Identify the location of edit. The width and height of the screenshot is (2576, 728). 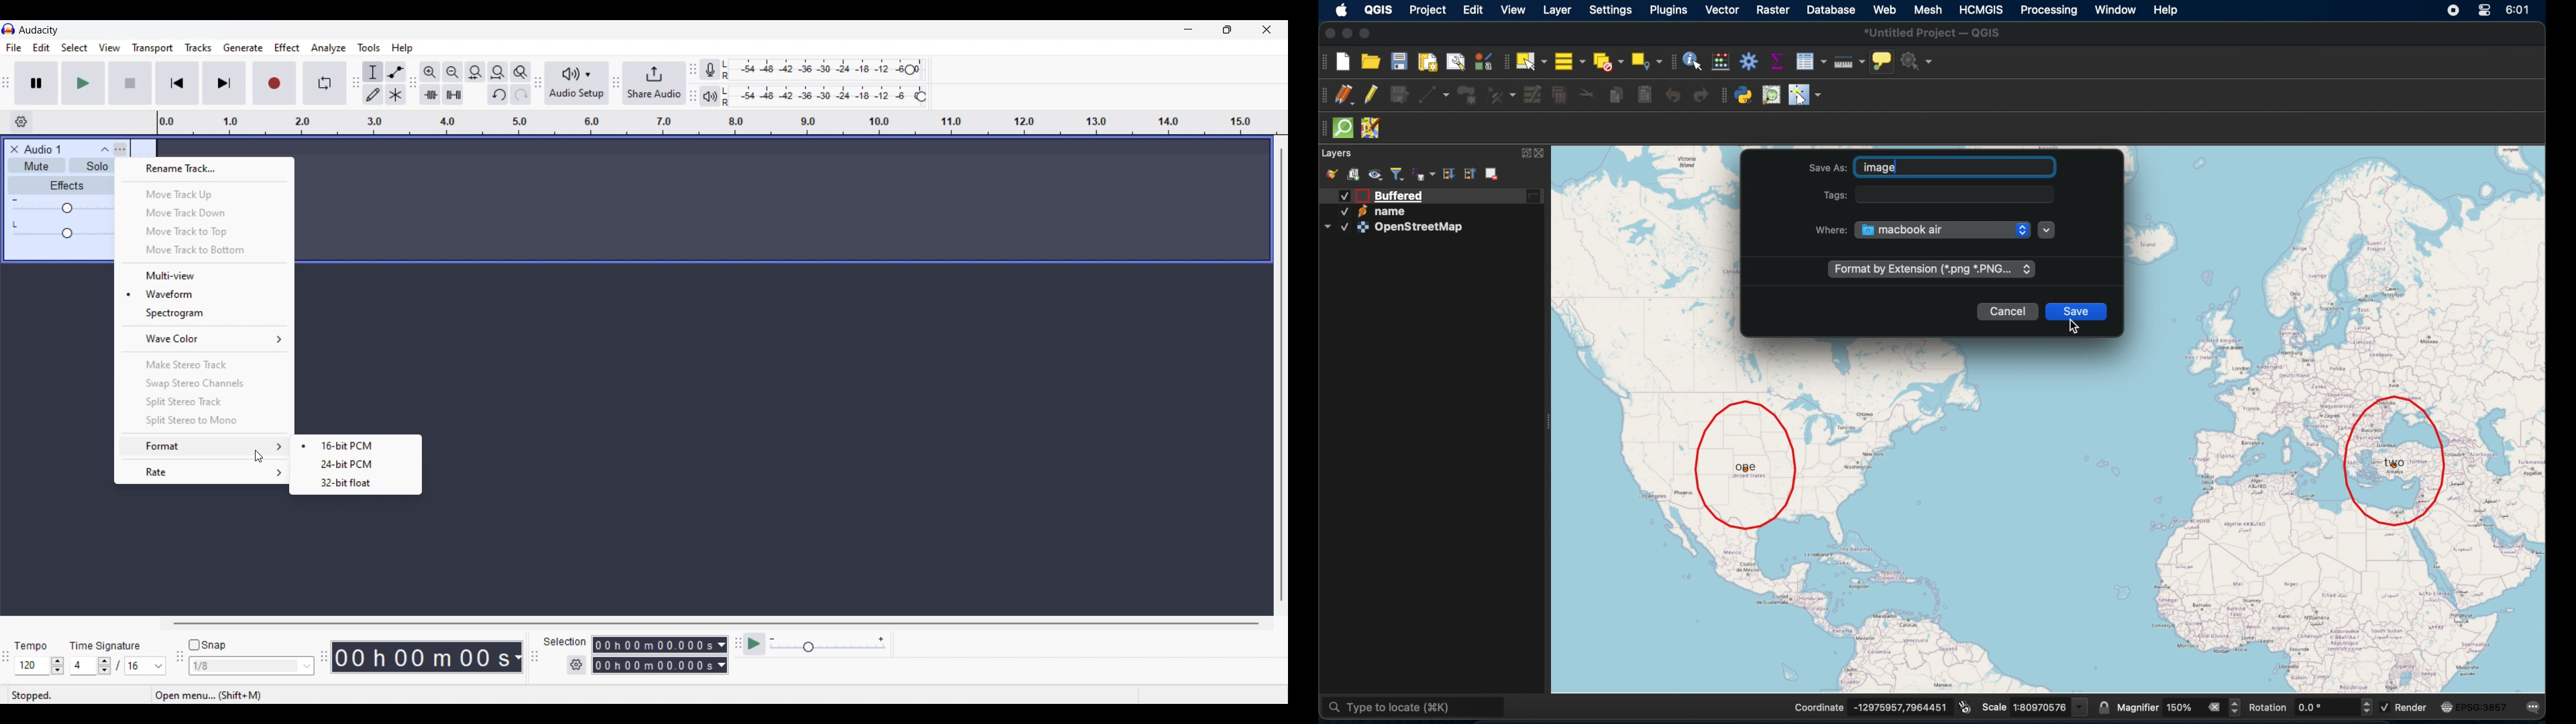
(1474, 10).